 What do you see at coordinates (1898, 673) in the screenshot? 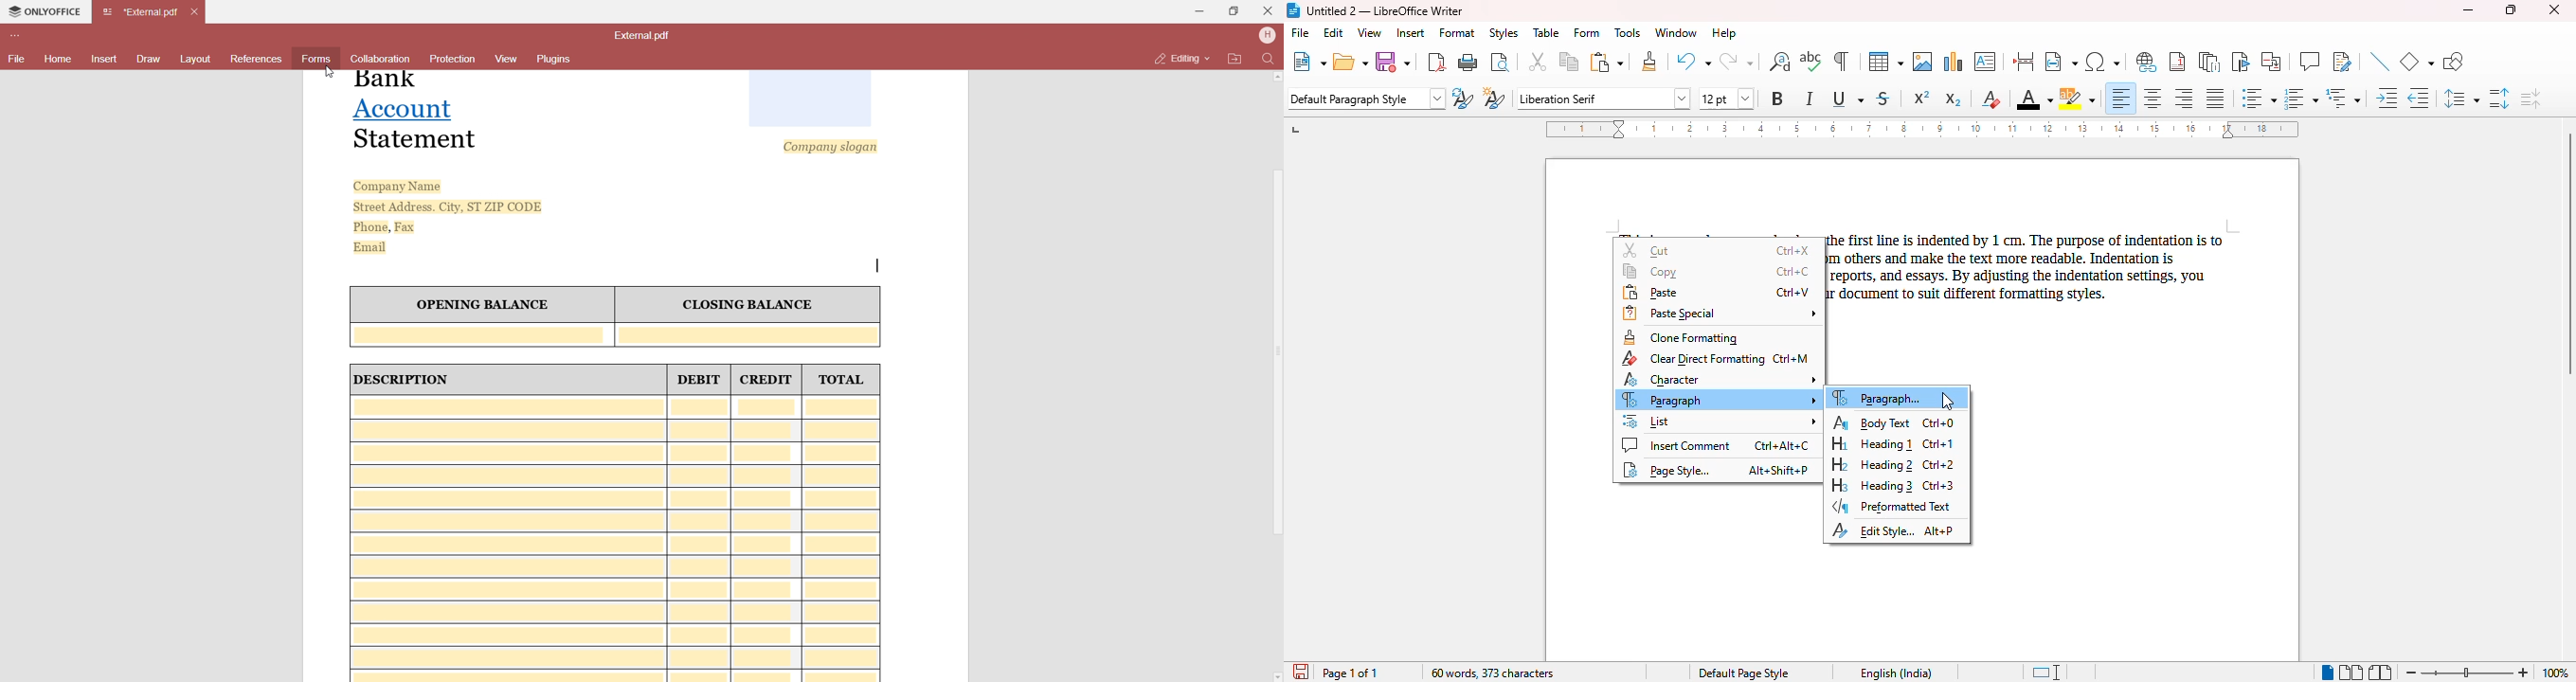
I see `text language` at bounding box center [1898, 673].